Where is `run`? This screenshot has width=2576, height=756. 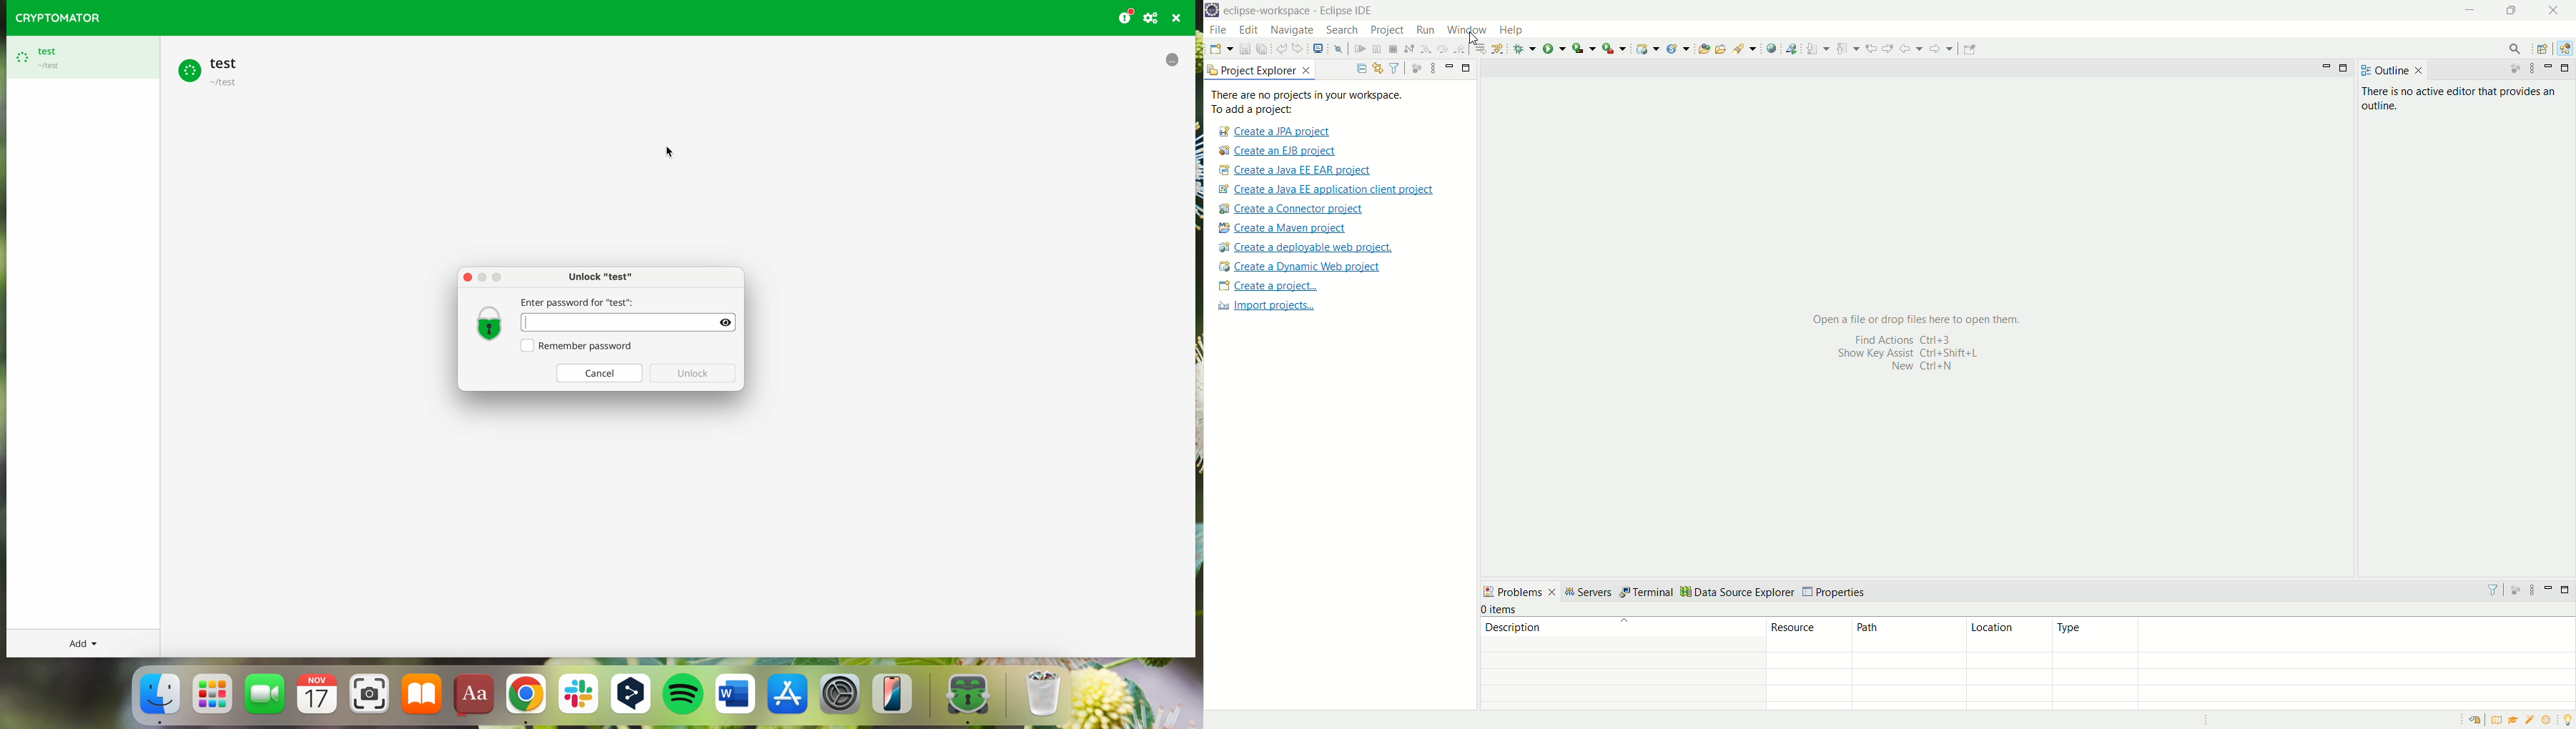
run is located at coordinates (1423, 29).